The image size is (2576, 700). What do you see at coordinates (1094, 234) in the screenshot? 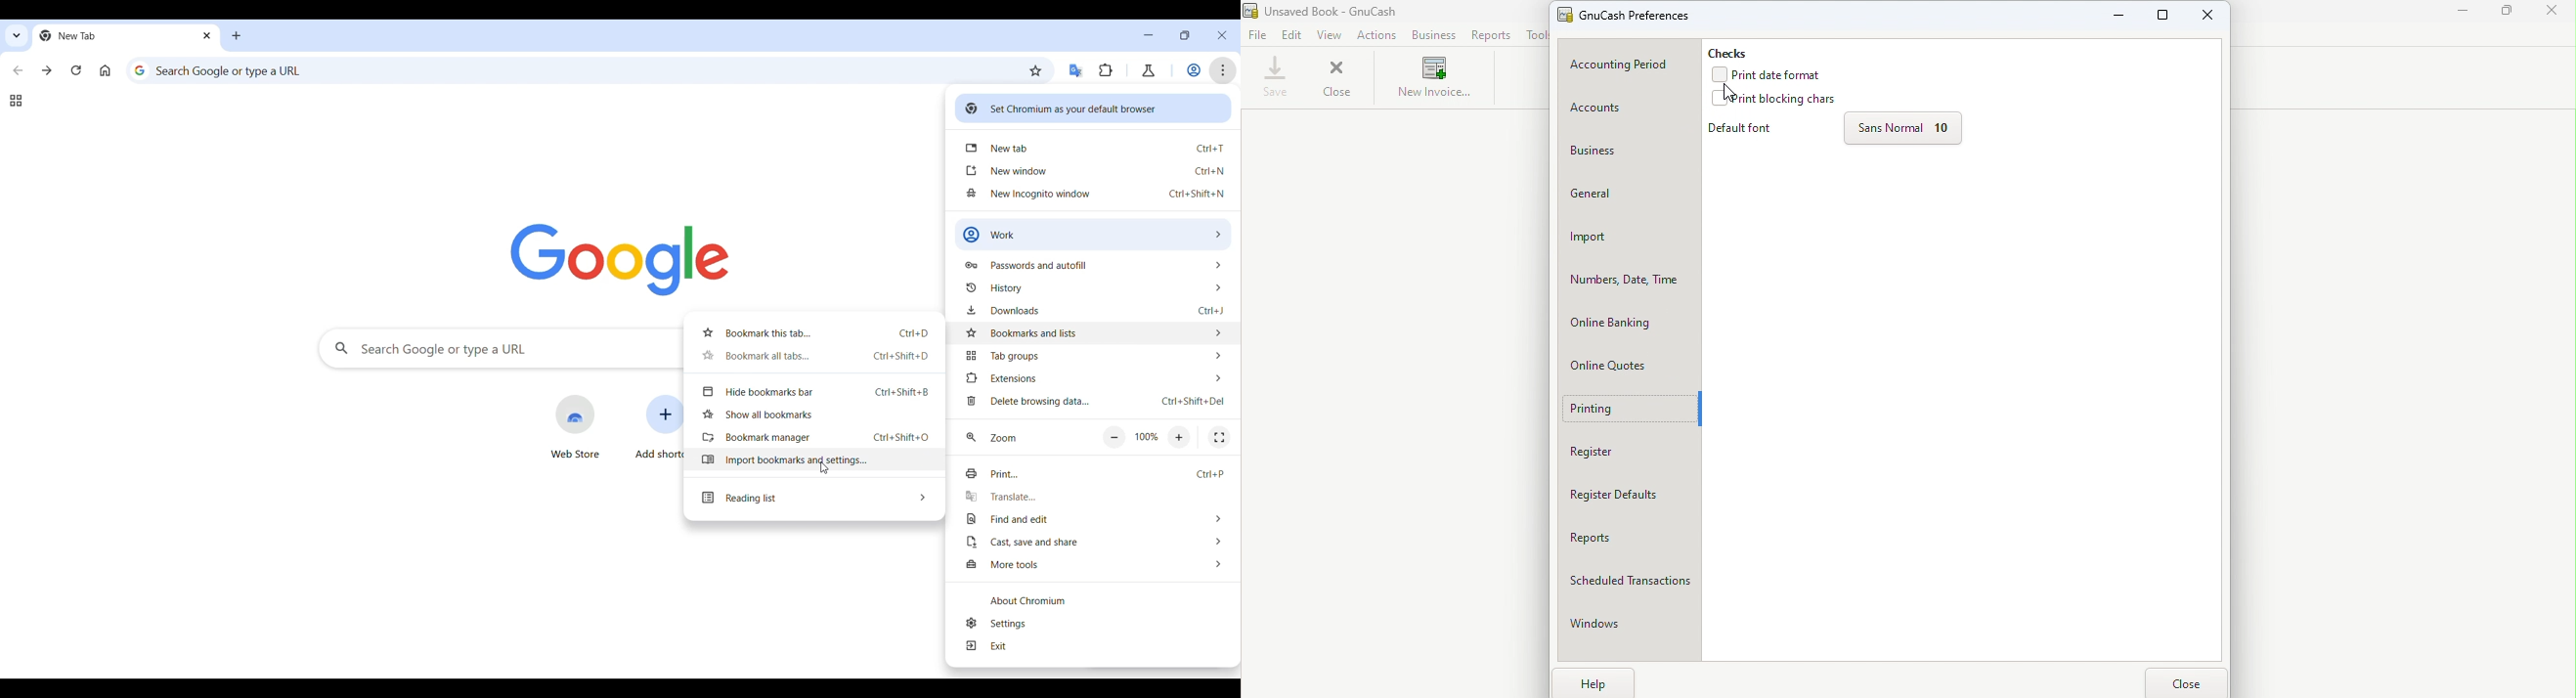
I see `Work` at bounding box center [1094, 234].